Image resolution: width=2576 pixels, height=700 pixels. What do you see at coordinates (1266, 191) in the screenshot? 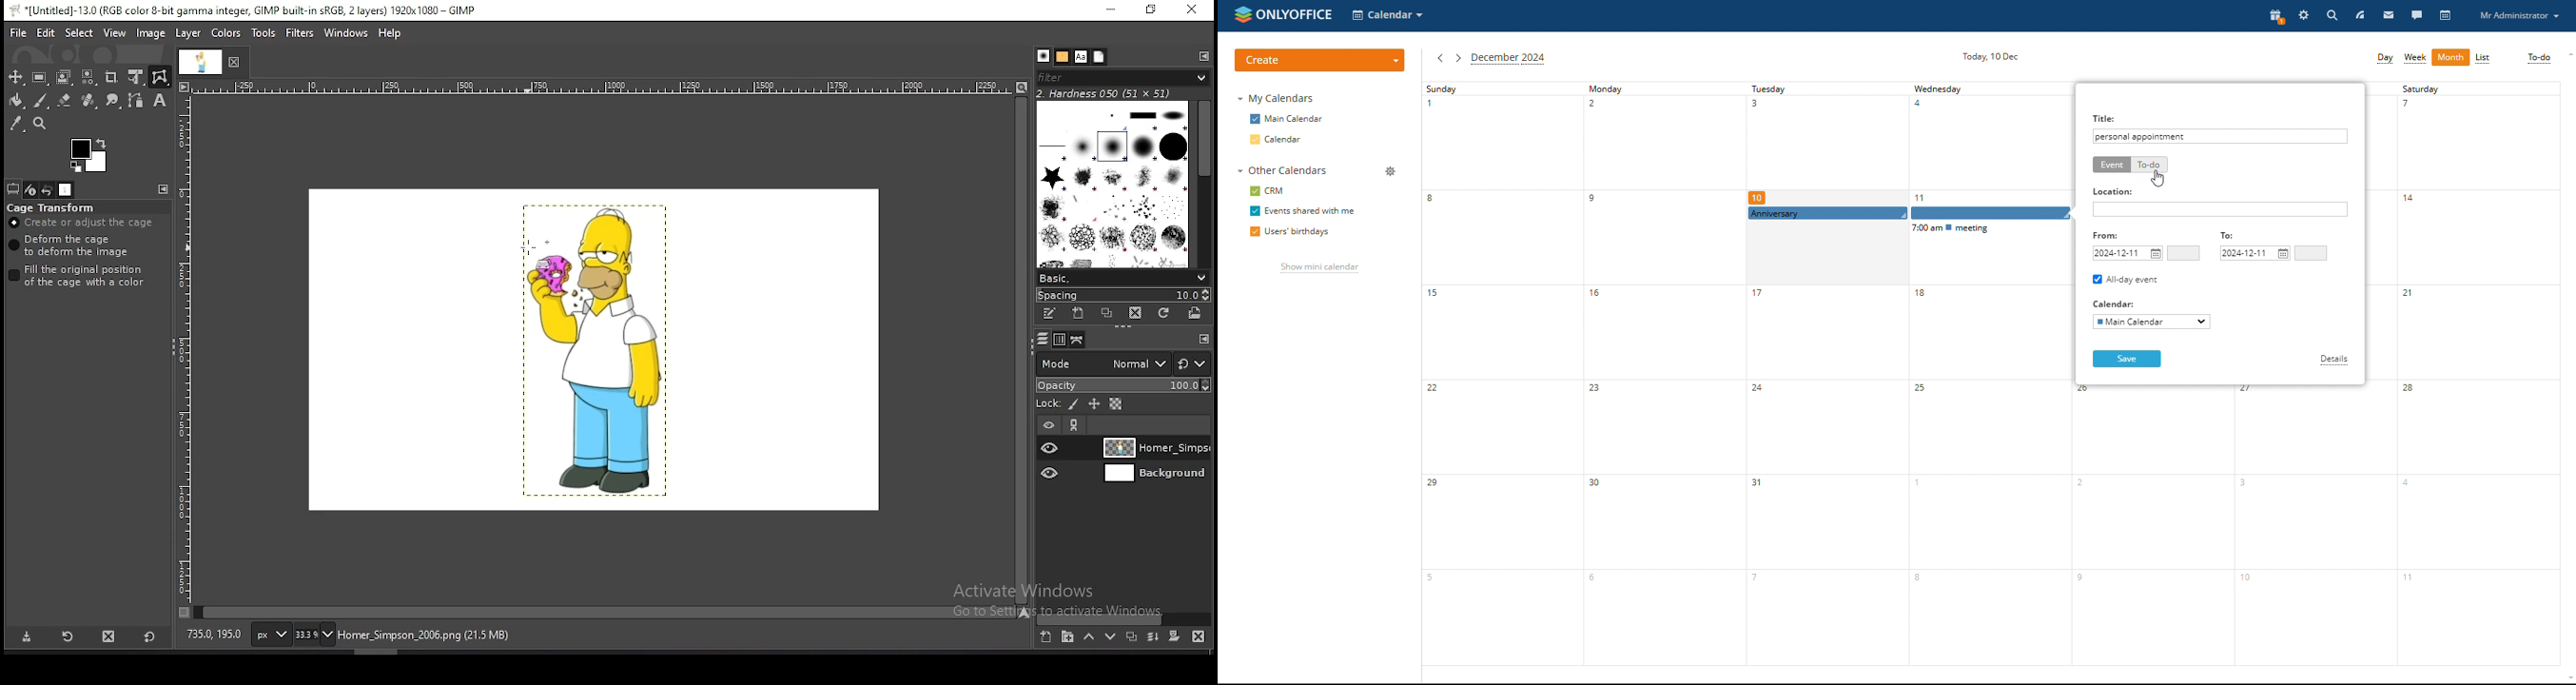
I see `crm` at bounding box center [1266, 191].